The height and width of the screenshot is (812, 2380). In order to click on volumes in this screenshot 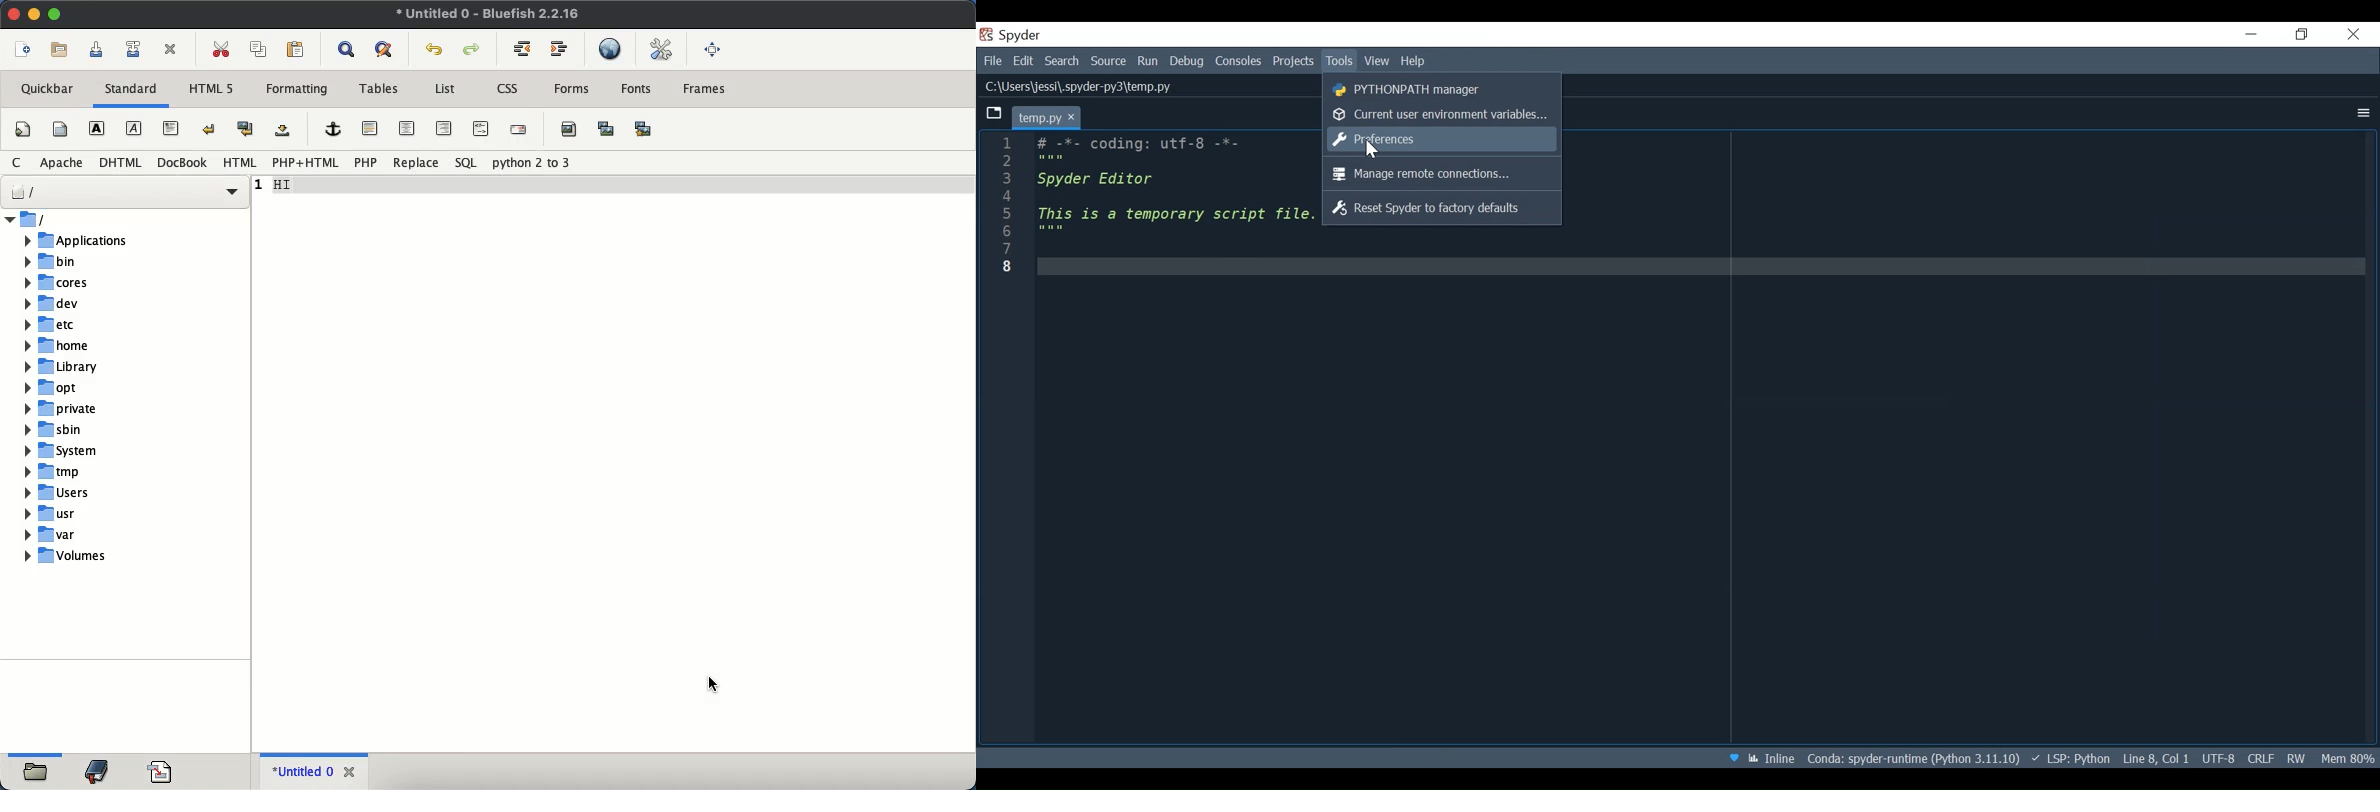, I will do `click(105, 559)`.